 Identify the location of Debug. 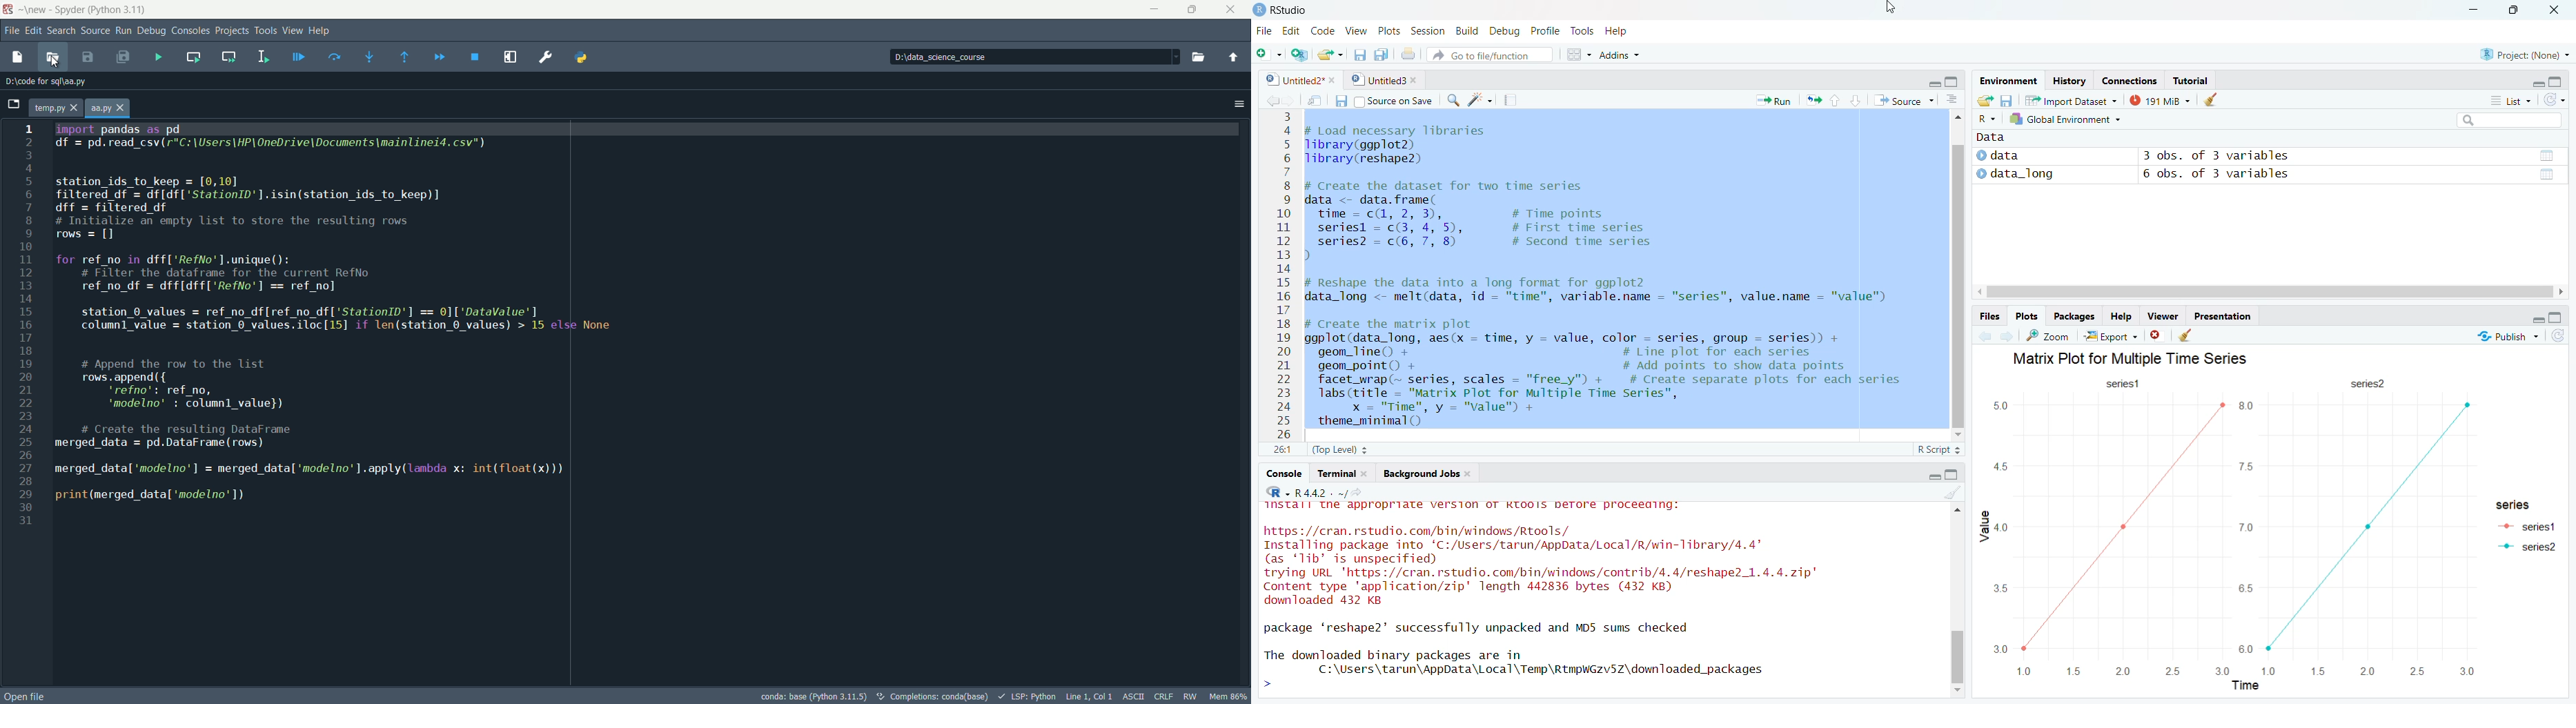
(1506, 30).